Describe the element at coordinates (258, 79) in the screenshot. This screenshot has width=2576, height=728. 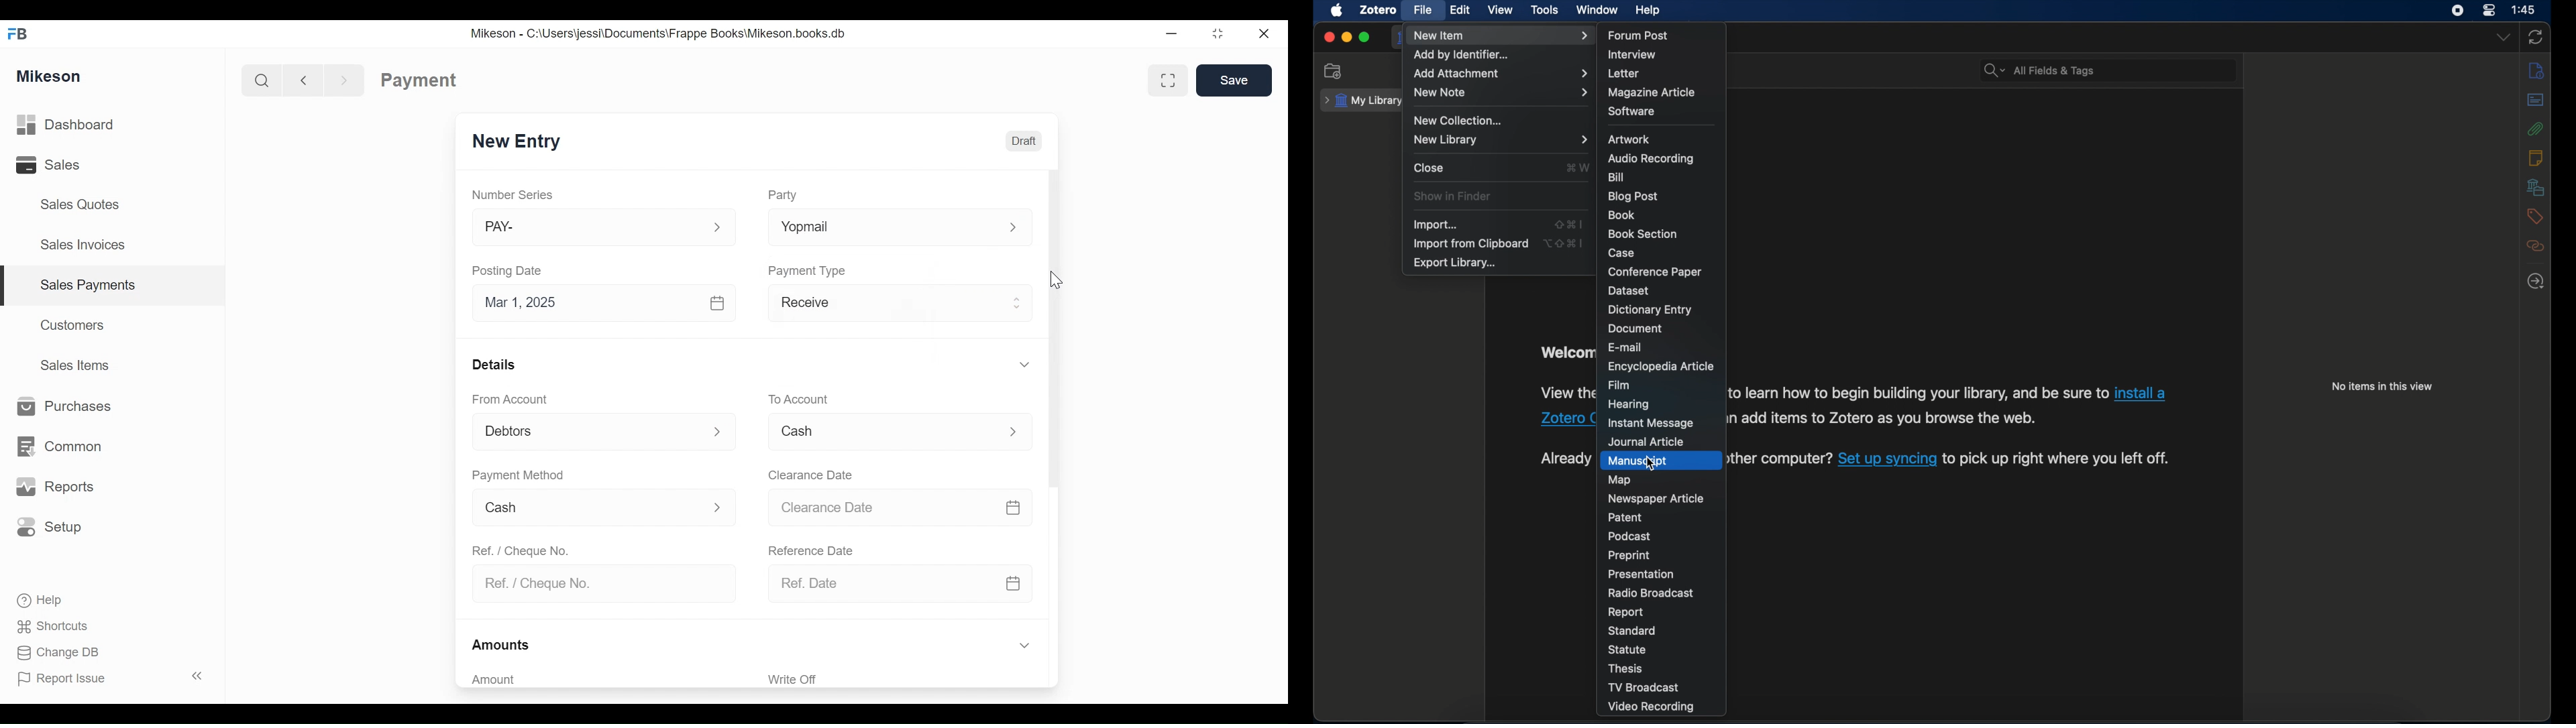
I see `Search` at that location.